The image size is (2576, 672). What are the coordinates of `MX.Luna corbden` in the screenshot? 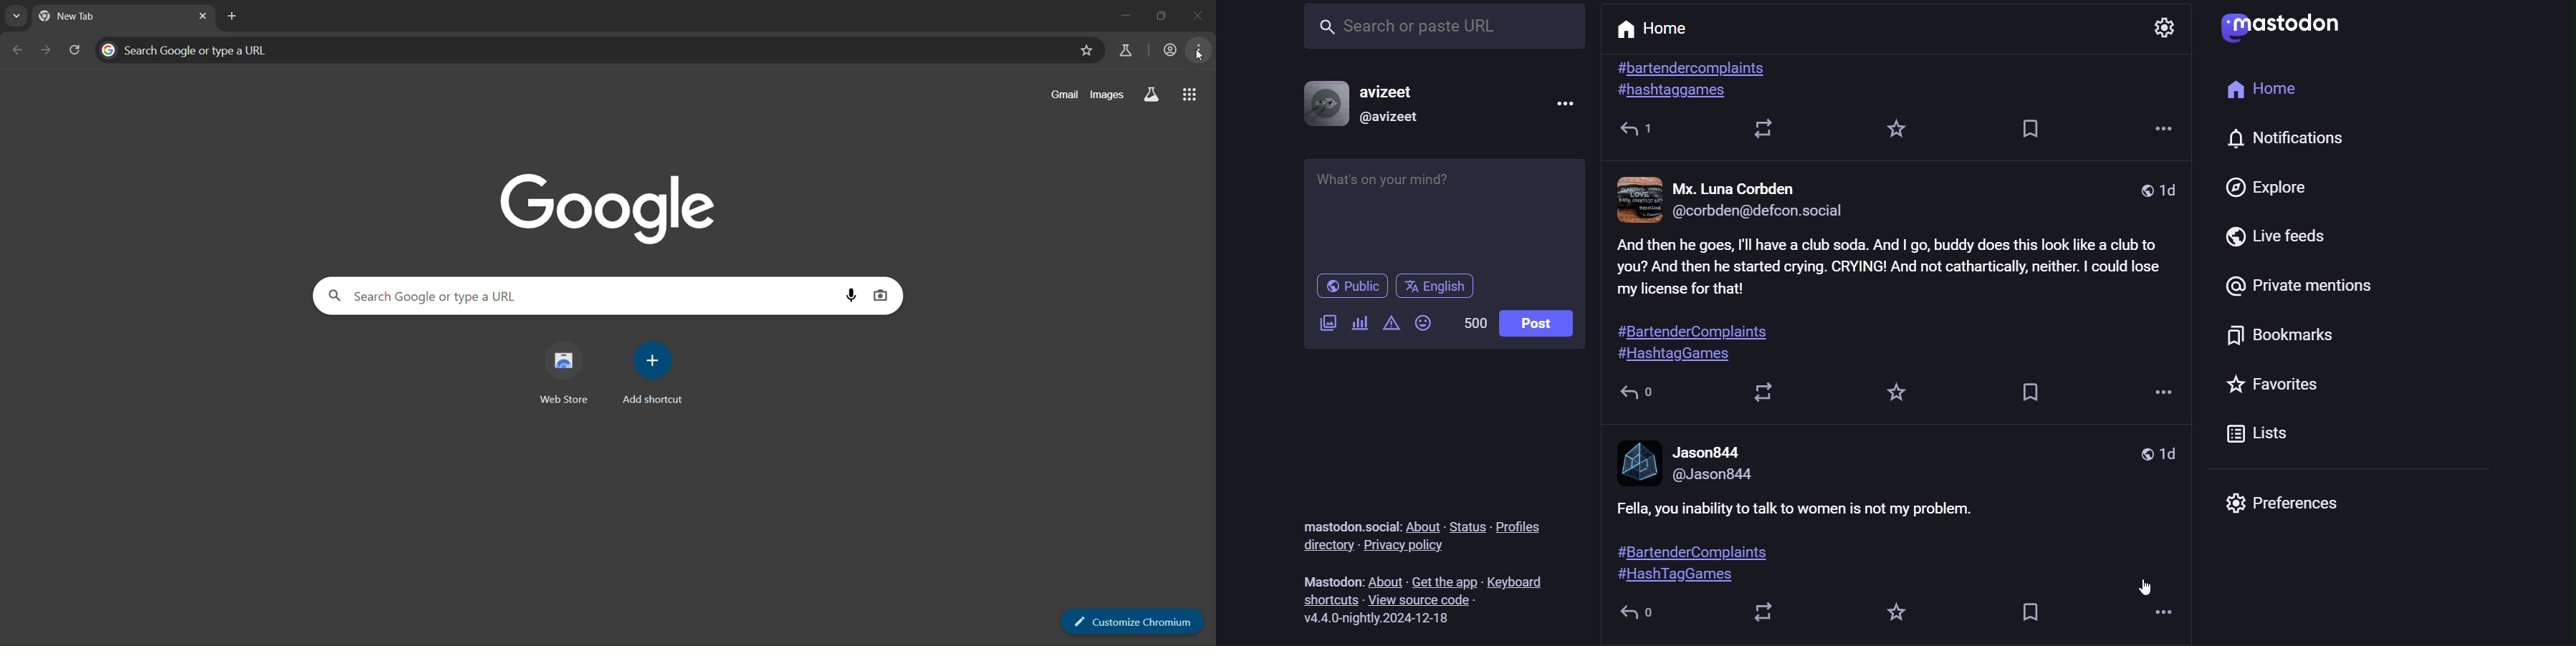 It's located at (1750, 186).